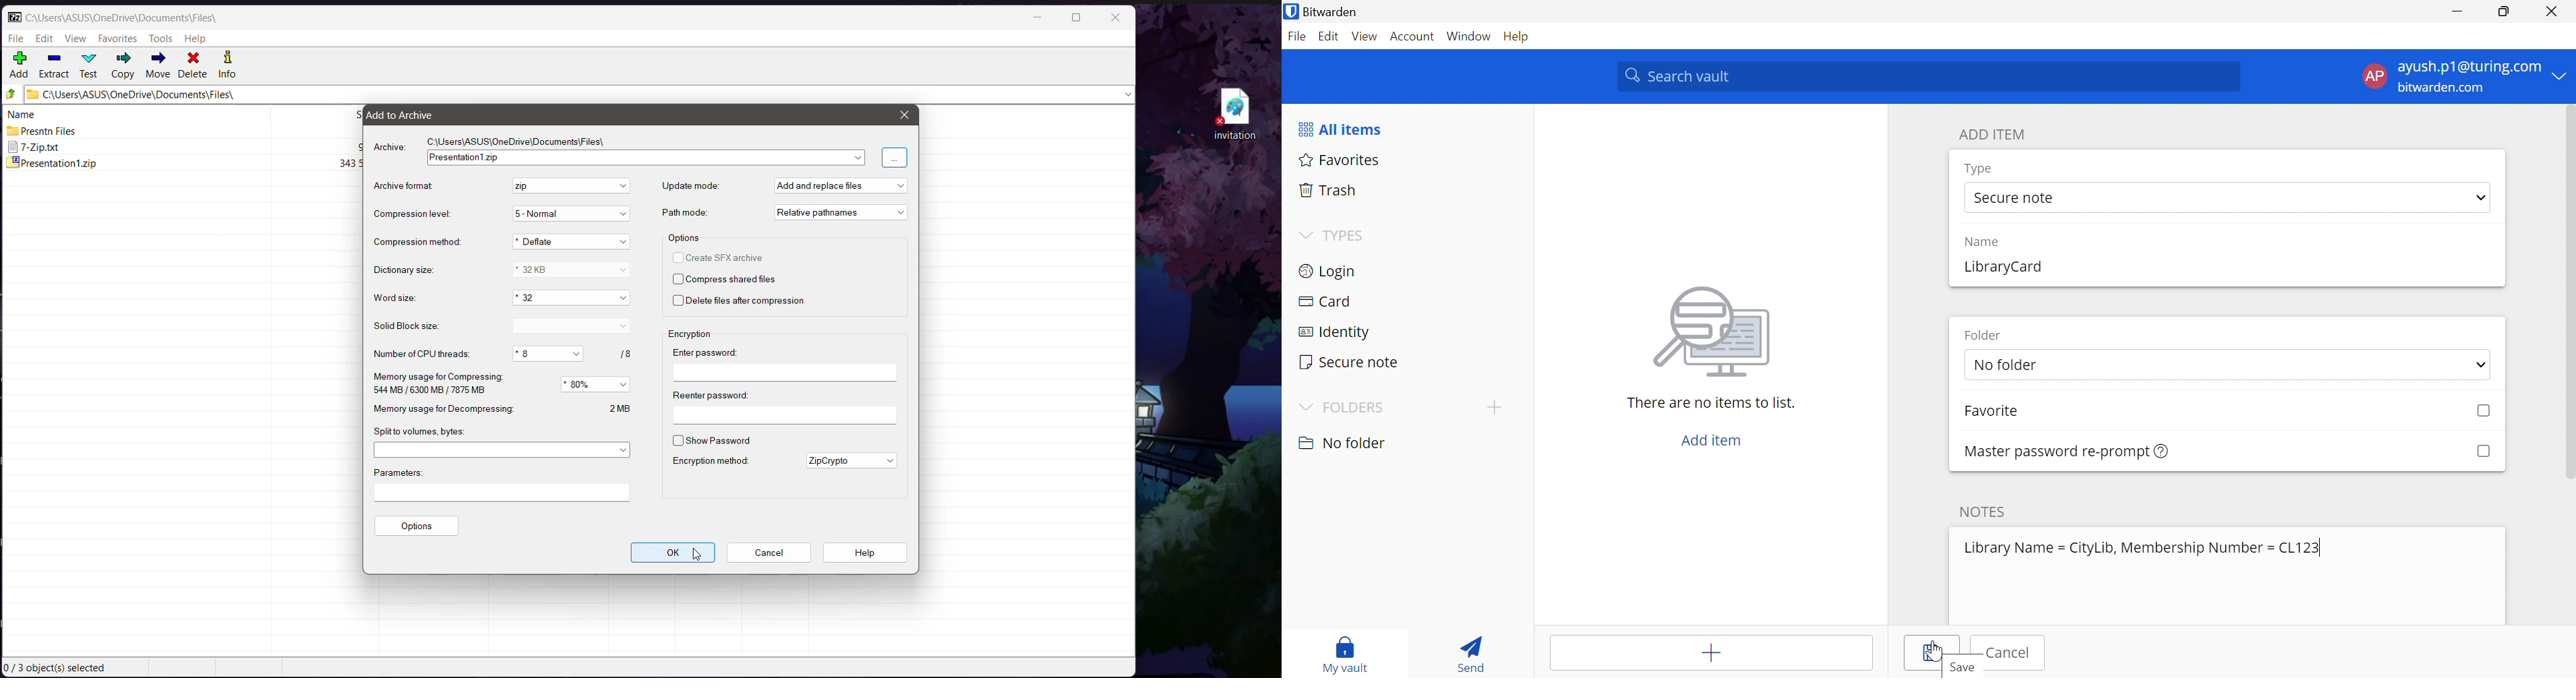 Image resolution: width=2576 pixels, height=700 pixels. Describe the element at coordinates (696, 333) in the screenshot. I see `Encryption` at that location.